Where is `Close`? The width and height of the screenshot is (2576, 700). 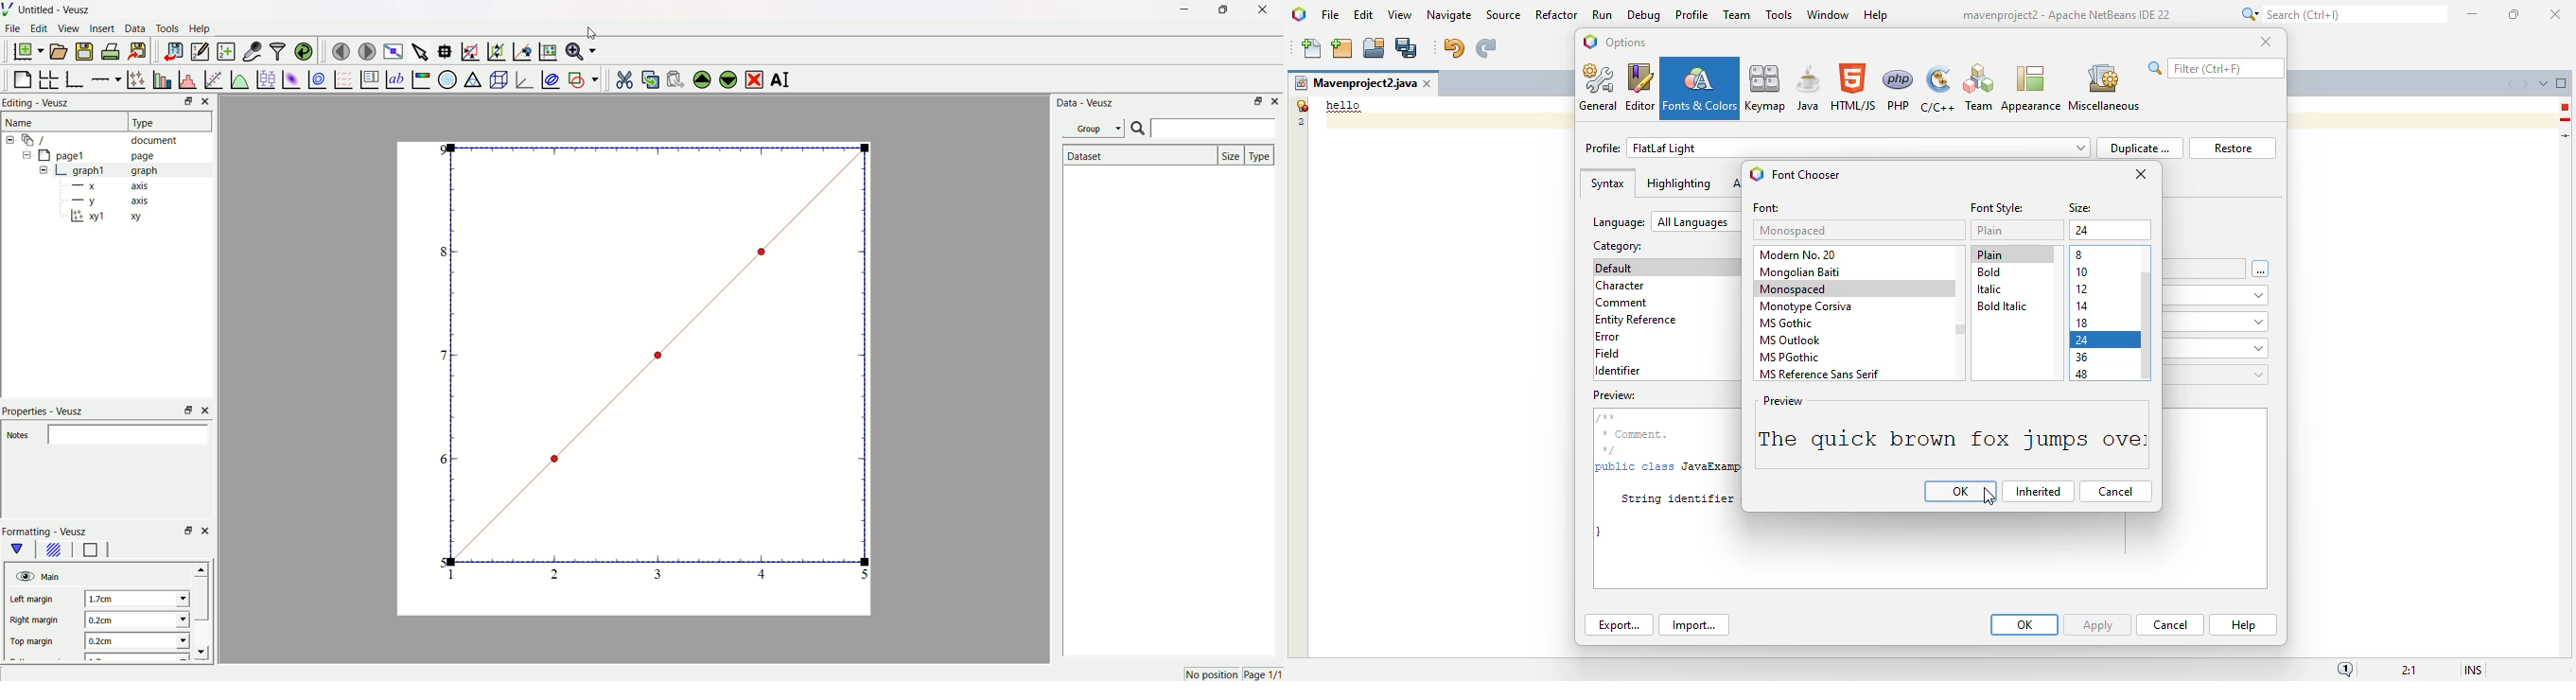 Close is located at coordinates (1277, 102).